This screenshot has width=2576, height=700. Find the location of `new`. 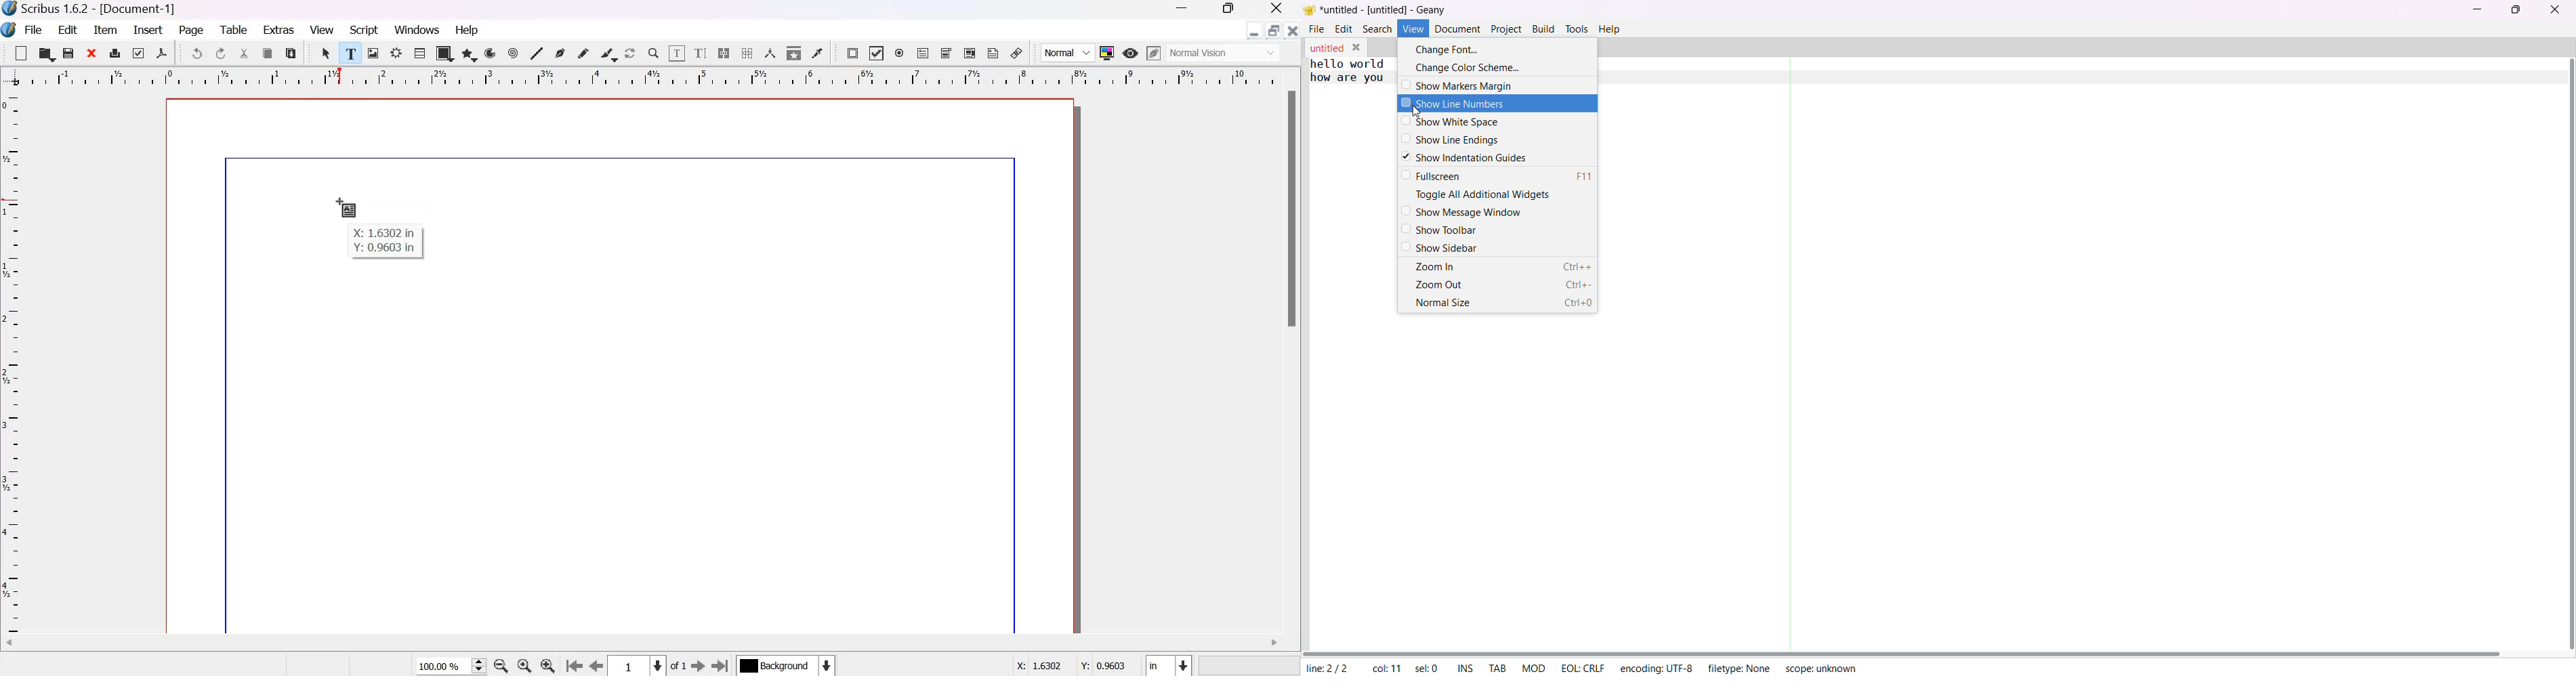

new is located at coordinates (21, 53).